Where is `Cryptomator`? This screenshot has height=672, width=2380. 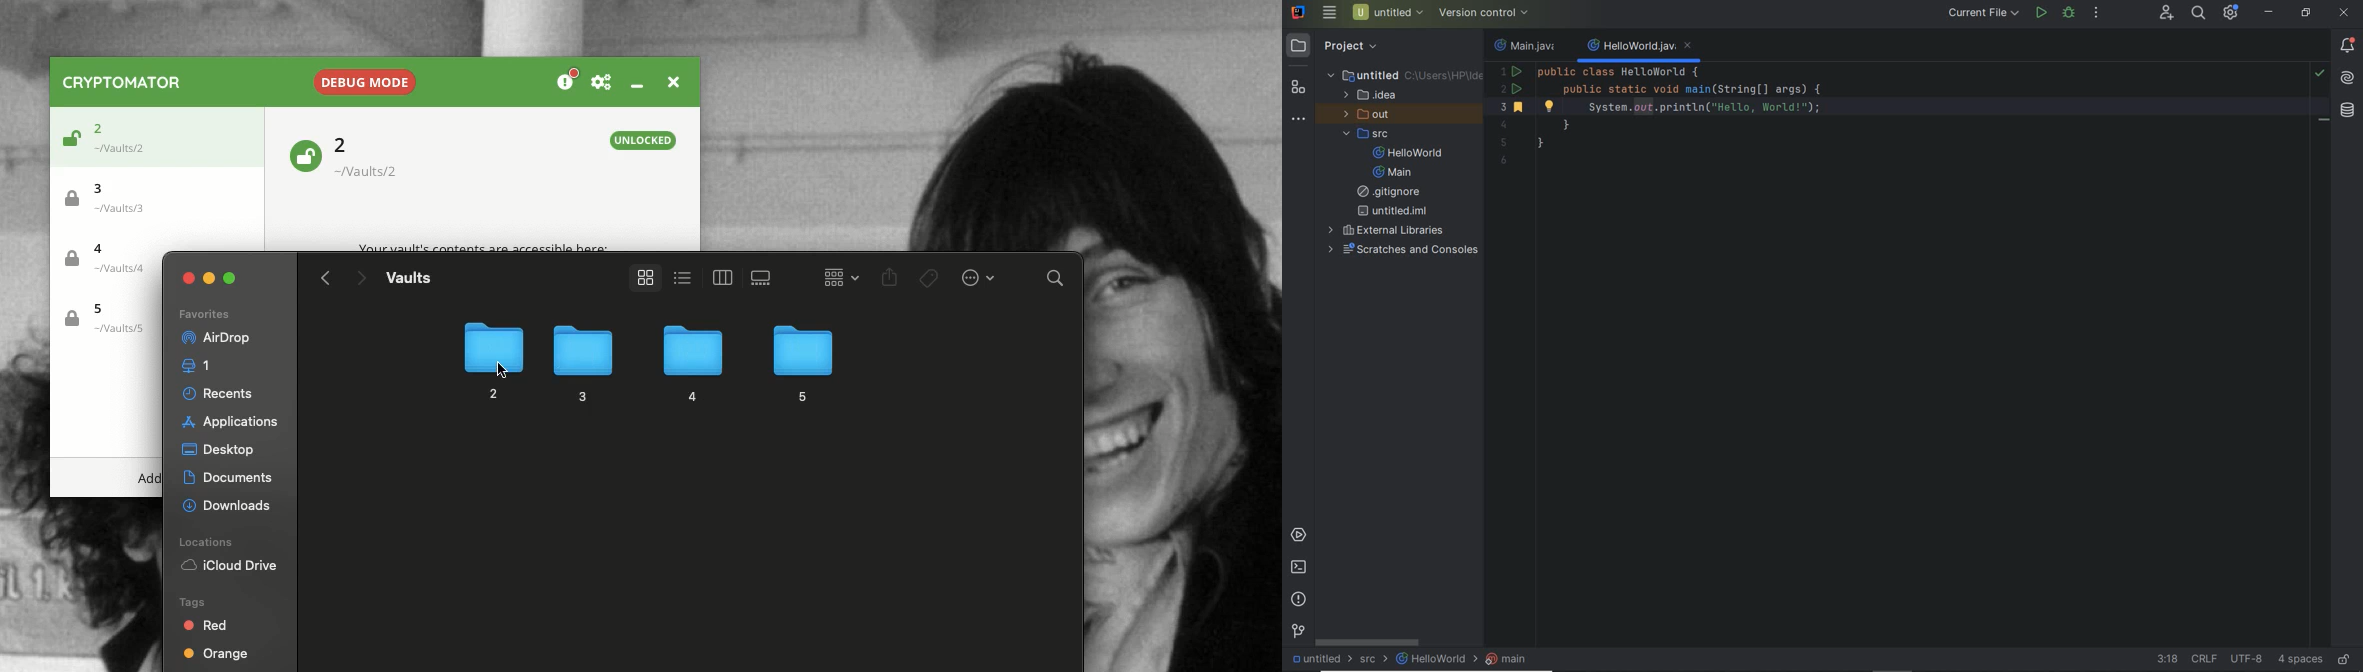 Cryptomator is located at coordinates (123, 82).